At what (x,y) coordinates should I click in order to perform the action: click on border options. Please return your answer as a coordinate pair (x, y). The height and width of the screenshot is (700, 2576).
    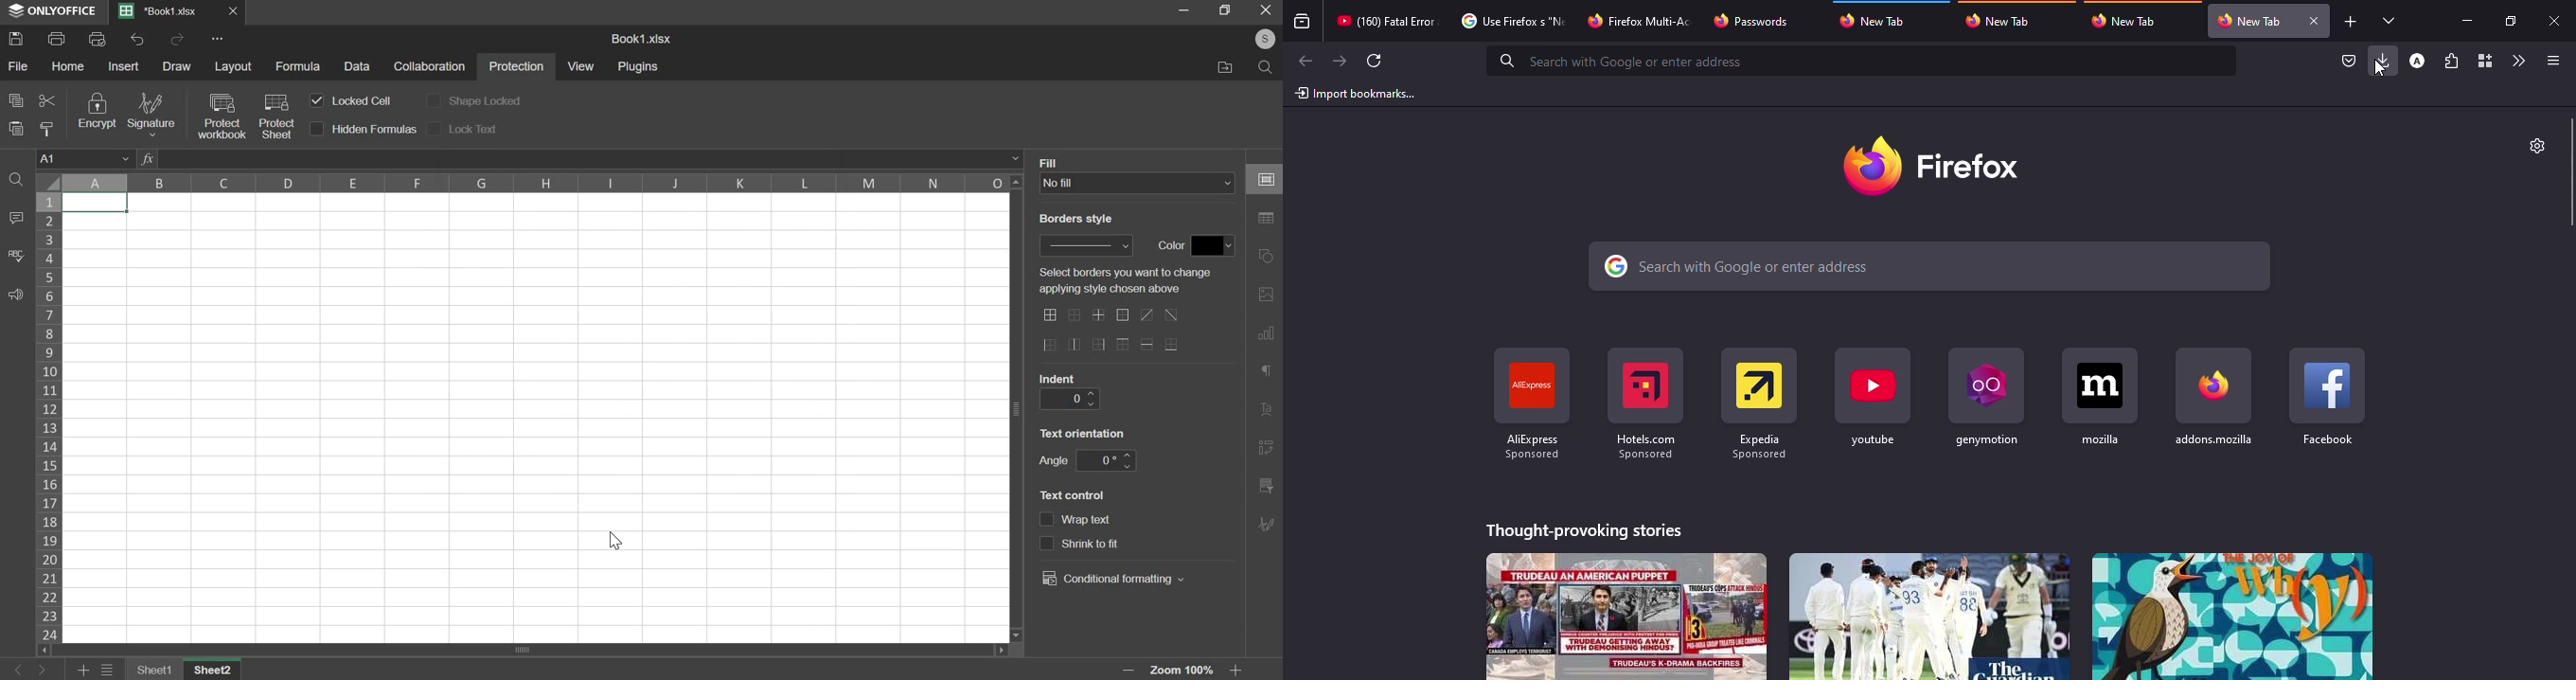
    Looking at the image, I should click on (1123, 345).